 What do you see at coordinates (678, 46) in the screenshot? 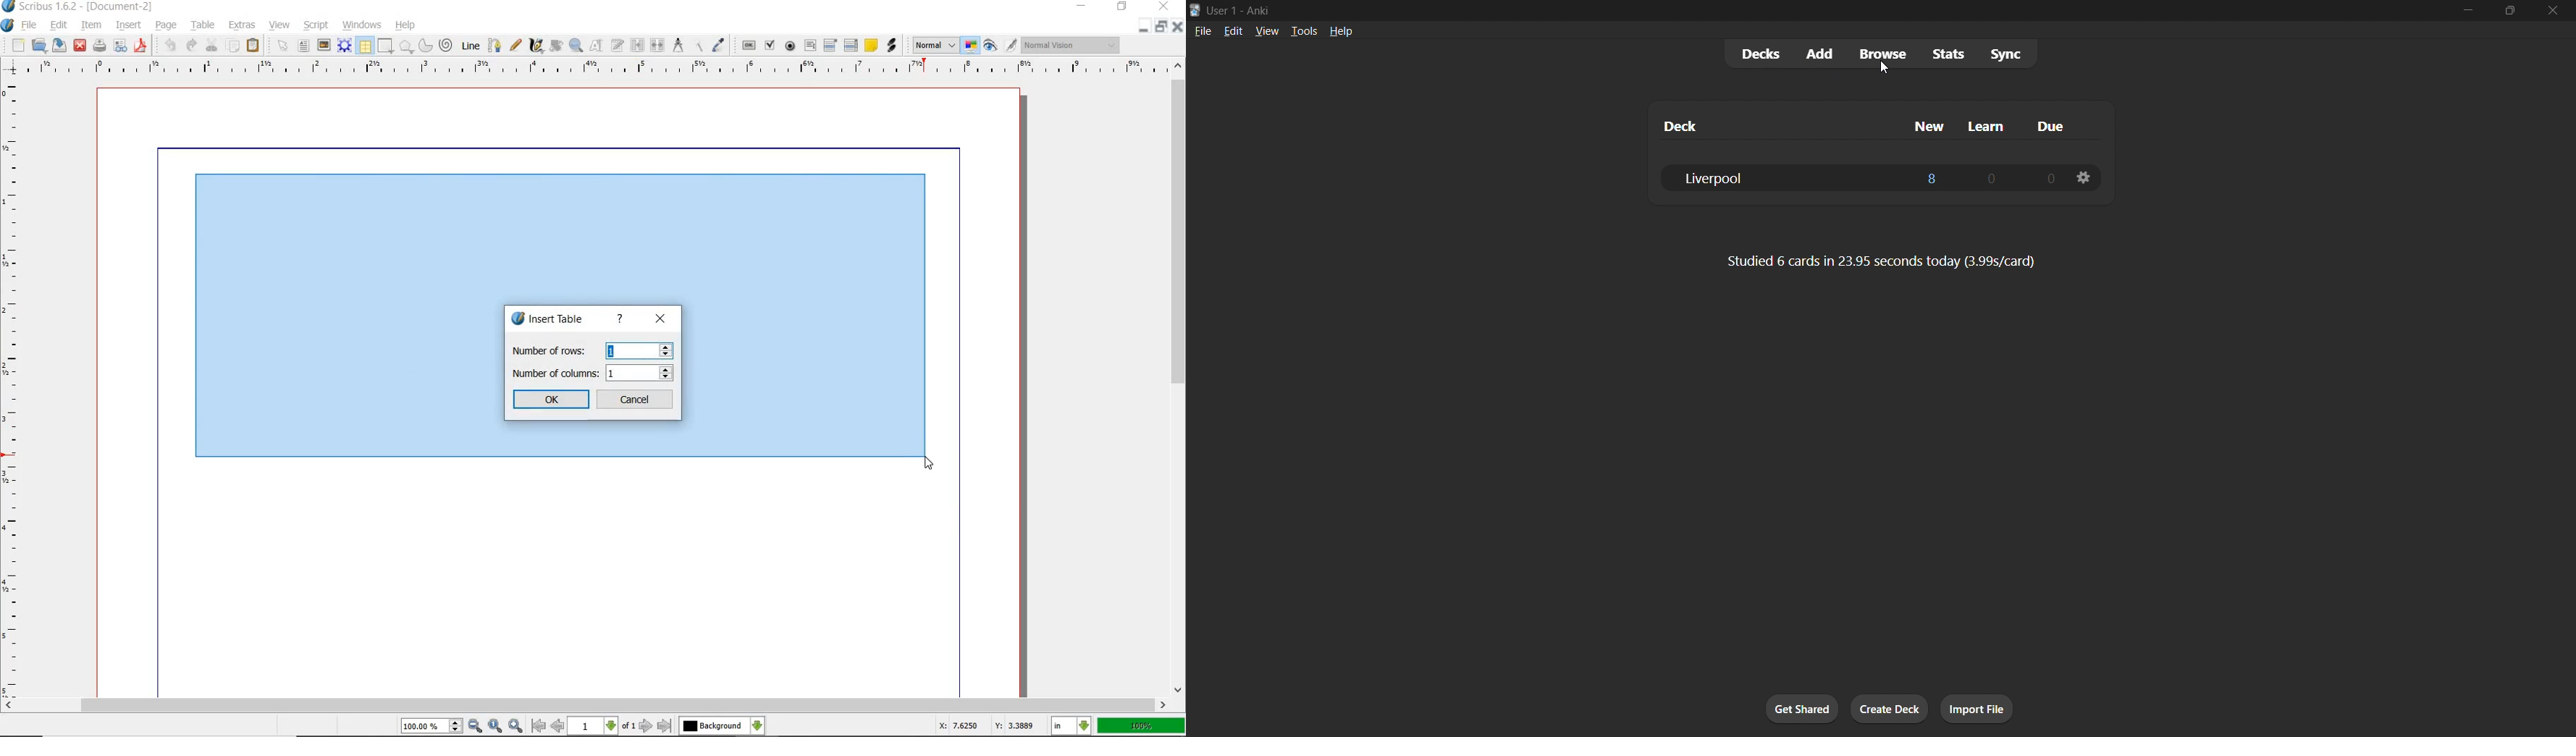
I see `measurements` at bounding box center [678, 46].